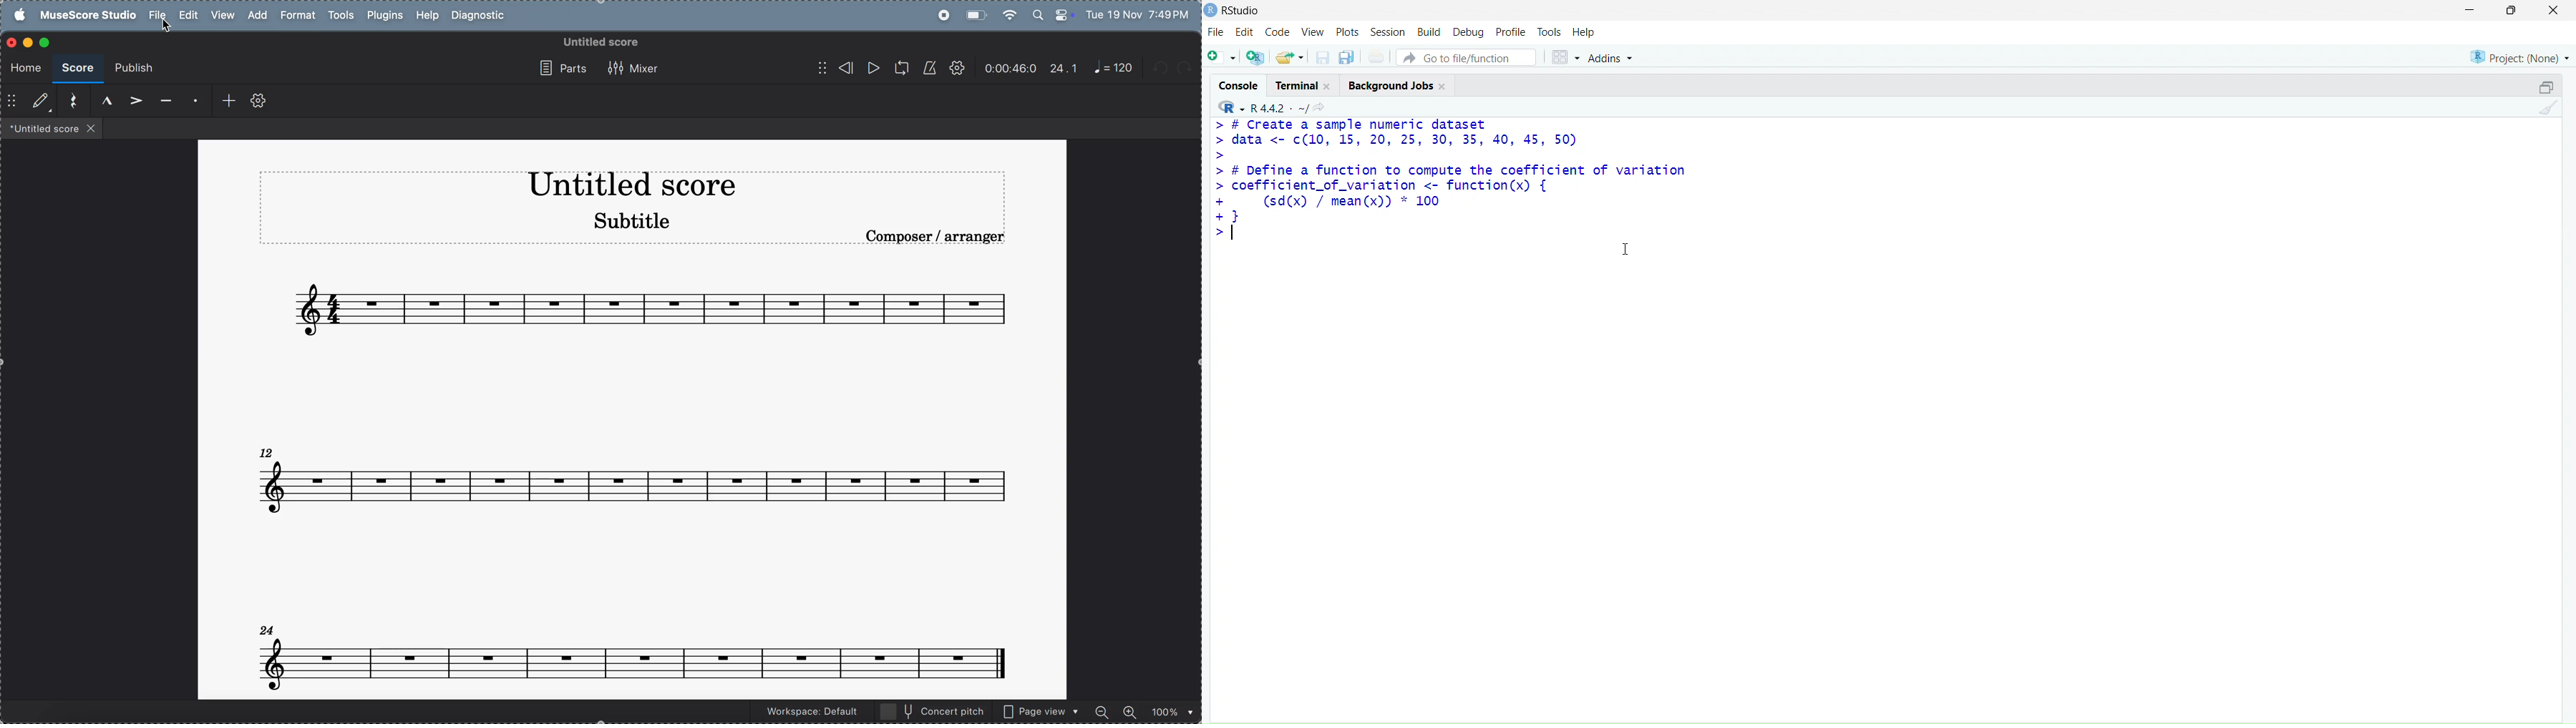 Image resolution: width=2576 pixels, height=728 pixels. Describe the element at coordinates (1377, 57) in the screenshot. I see `print` at that location.